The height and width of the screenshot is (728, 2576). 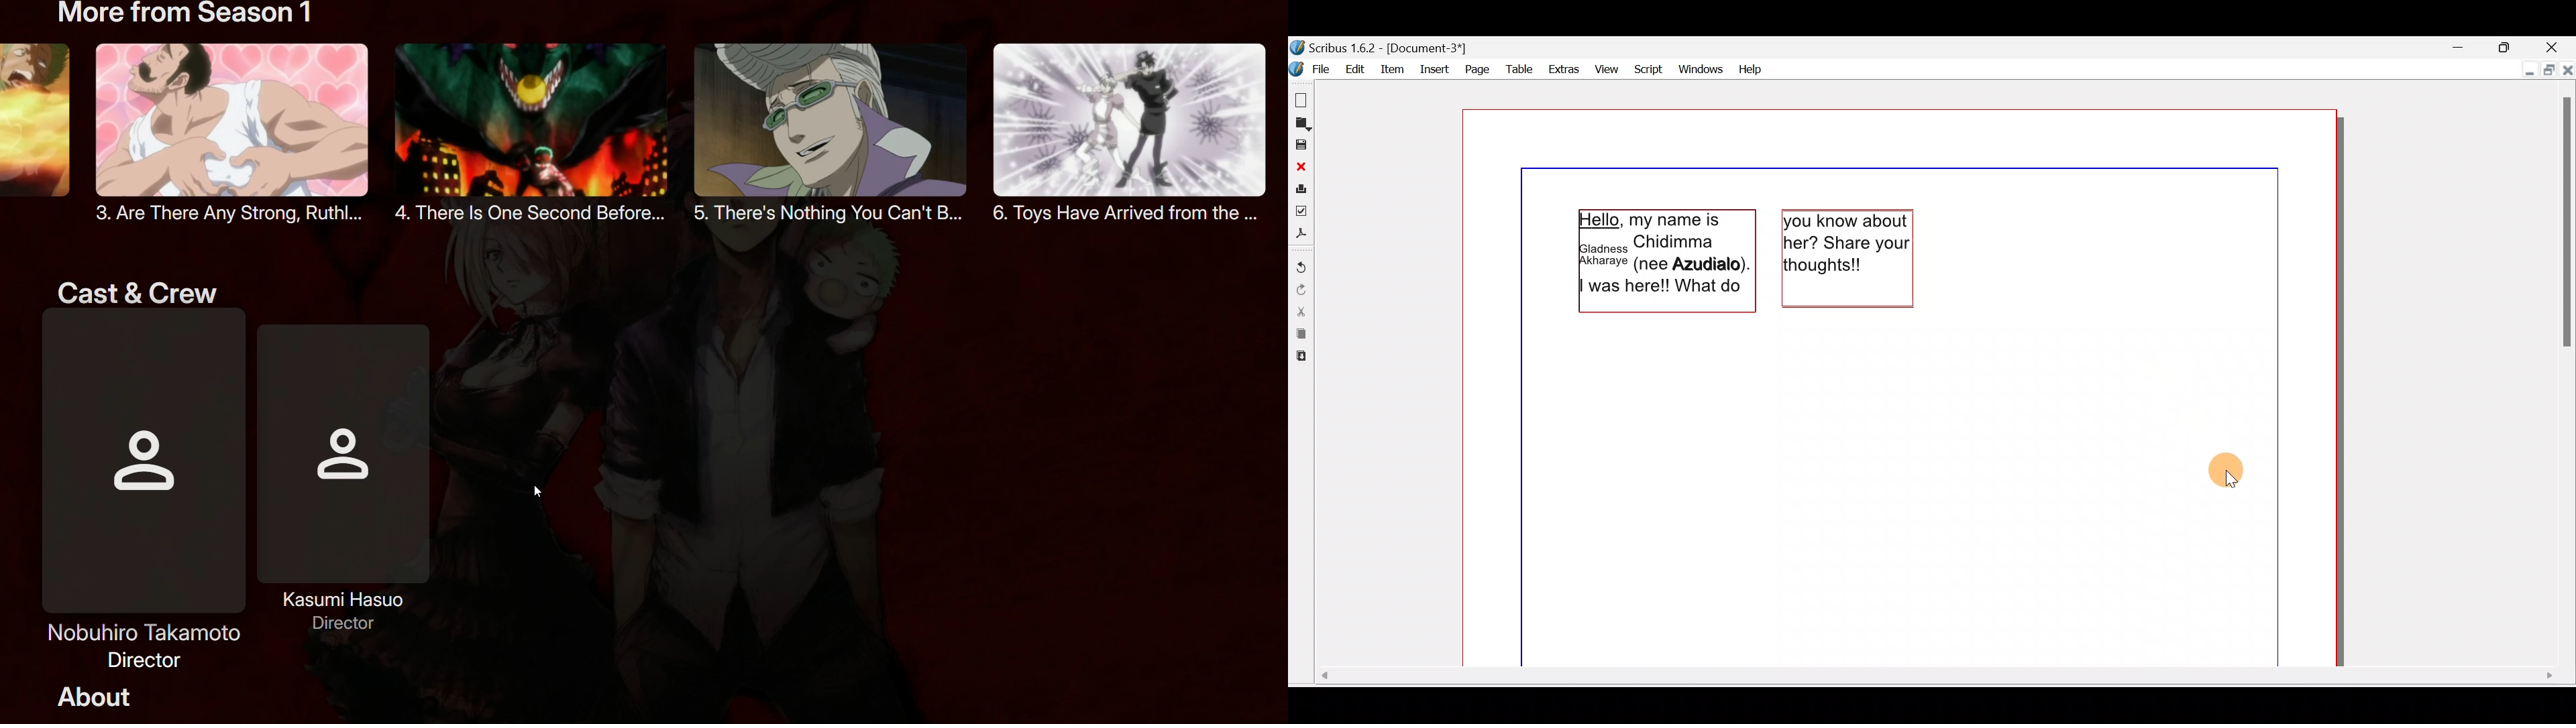 I want to click on Insert, so click(x=1432, y=67).